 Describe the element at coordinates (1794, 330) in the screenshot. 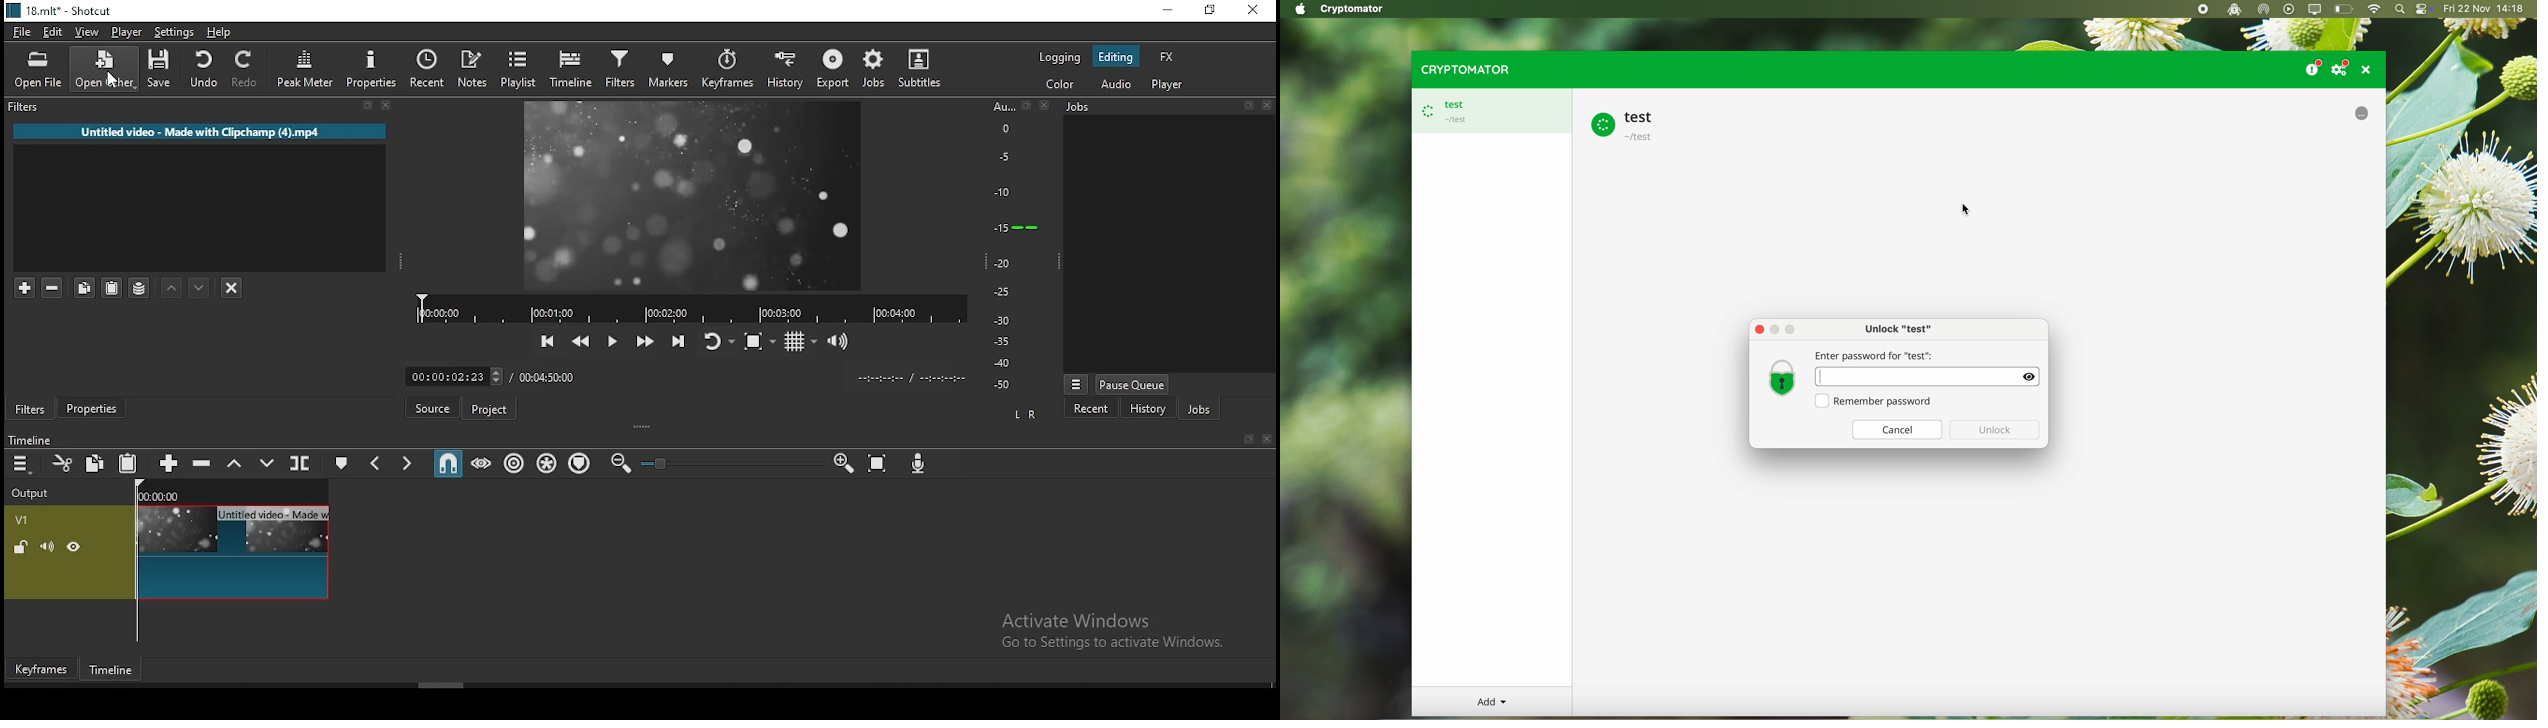

I see `Maximize` at that location.